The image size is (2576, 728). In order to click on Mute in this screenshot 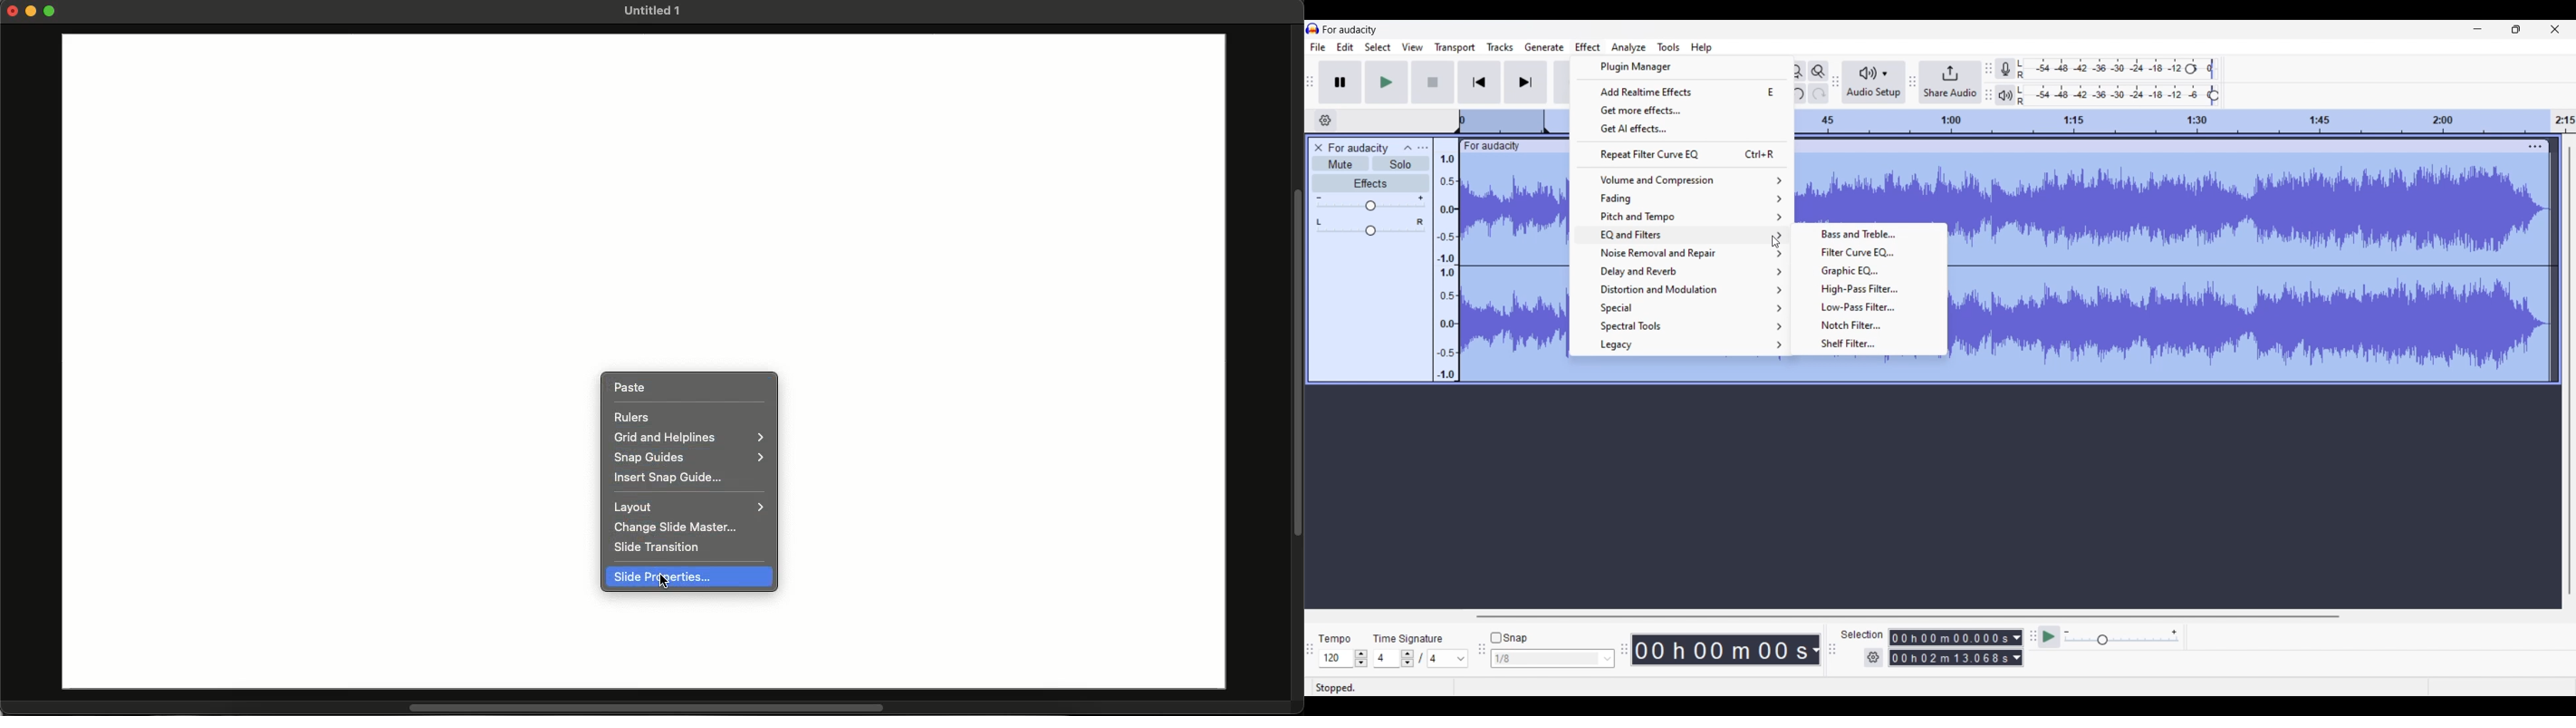, I will do `click(1340, 164)`.